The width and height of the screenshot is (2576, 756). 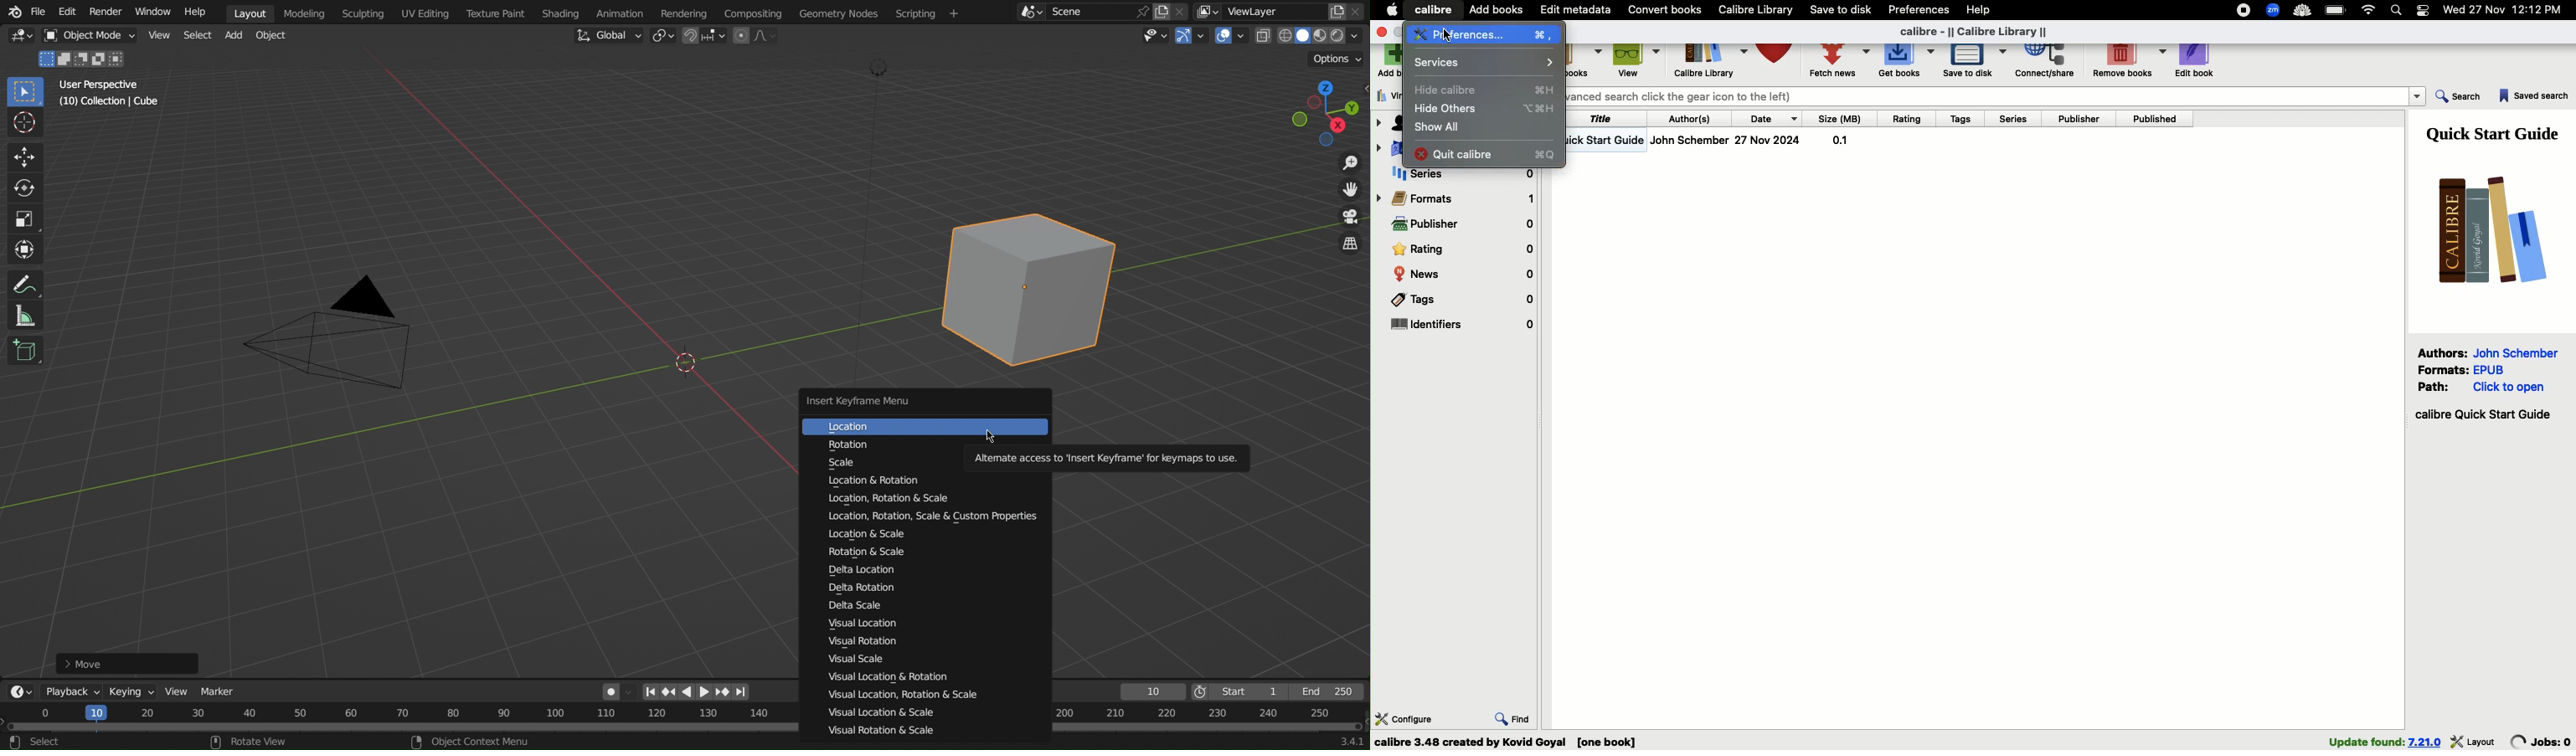 What do you see at coordinates (2474, 741) in the screenshot?
I see `layout` at bounding box center [2474, 741].